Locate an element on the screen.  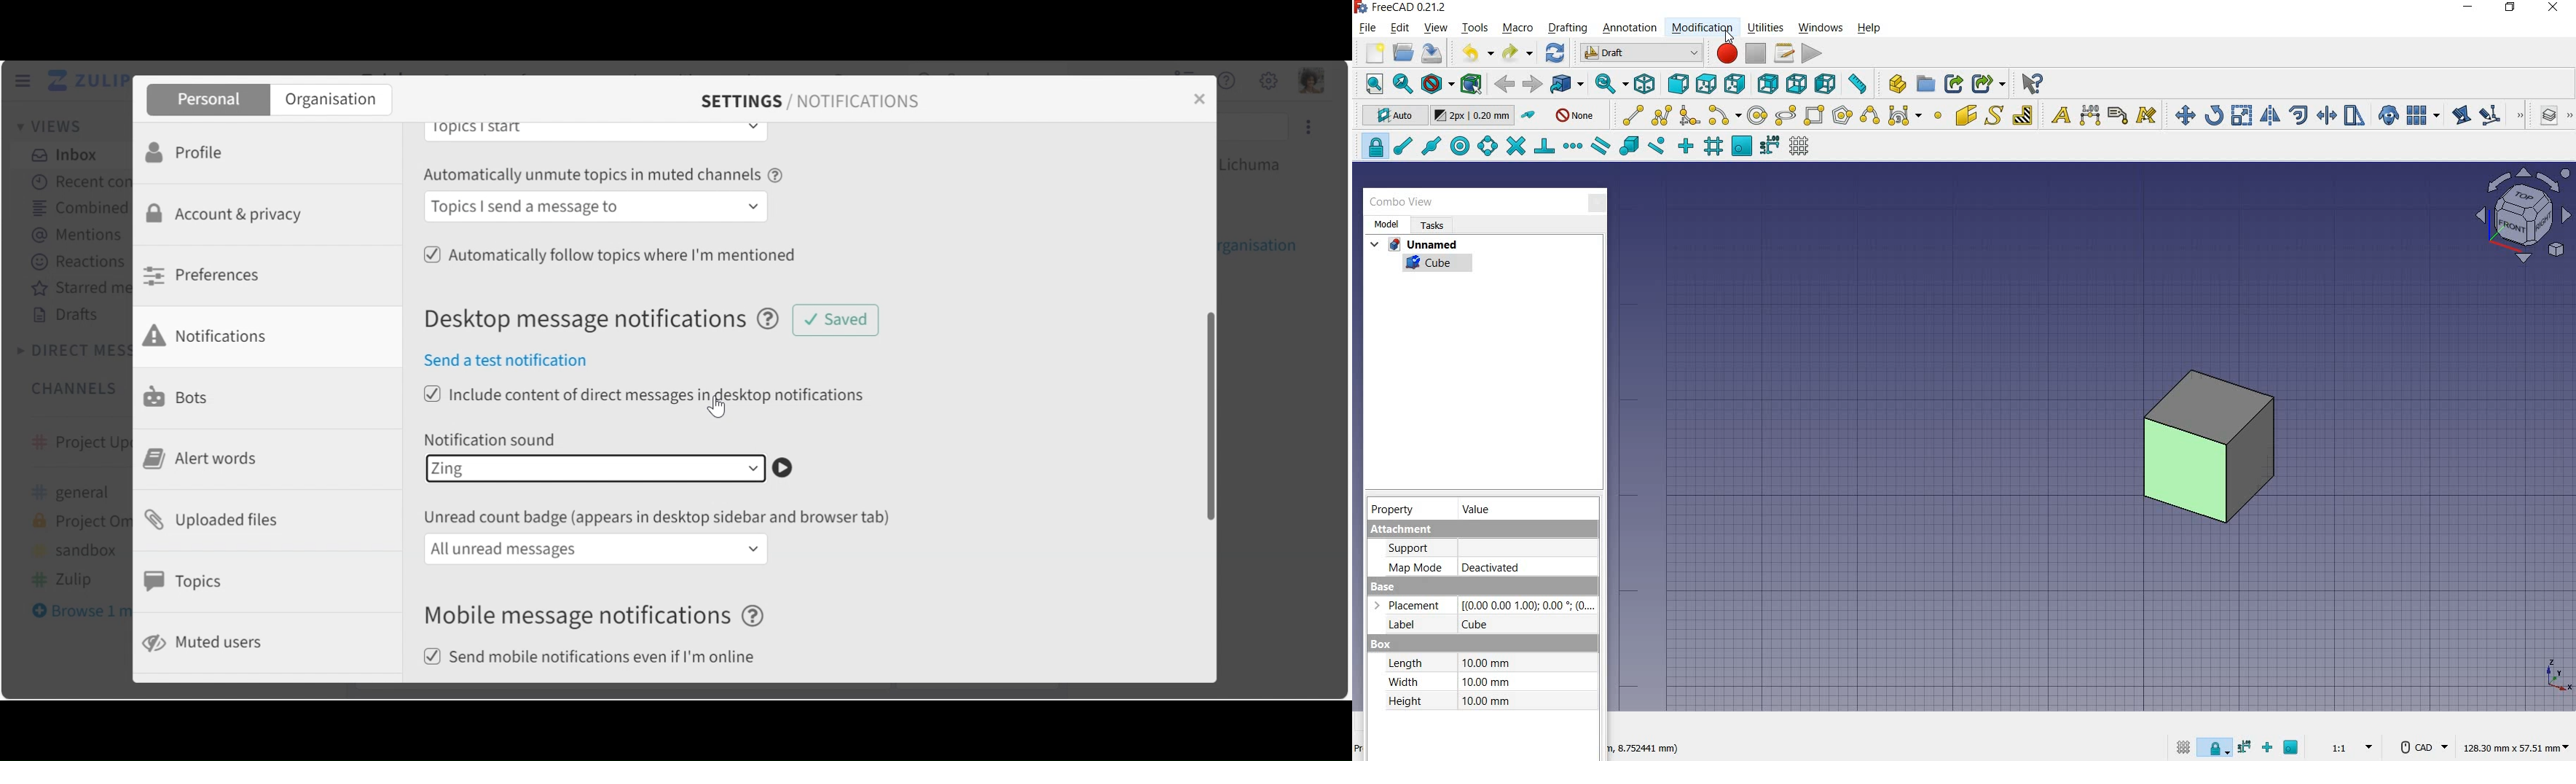
minimize is located at coordinates (2469, 9).